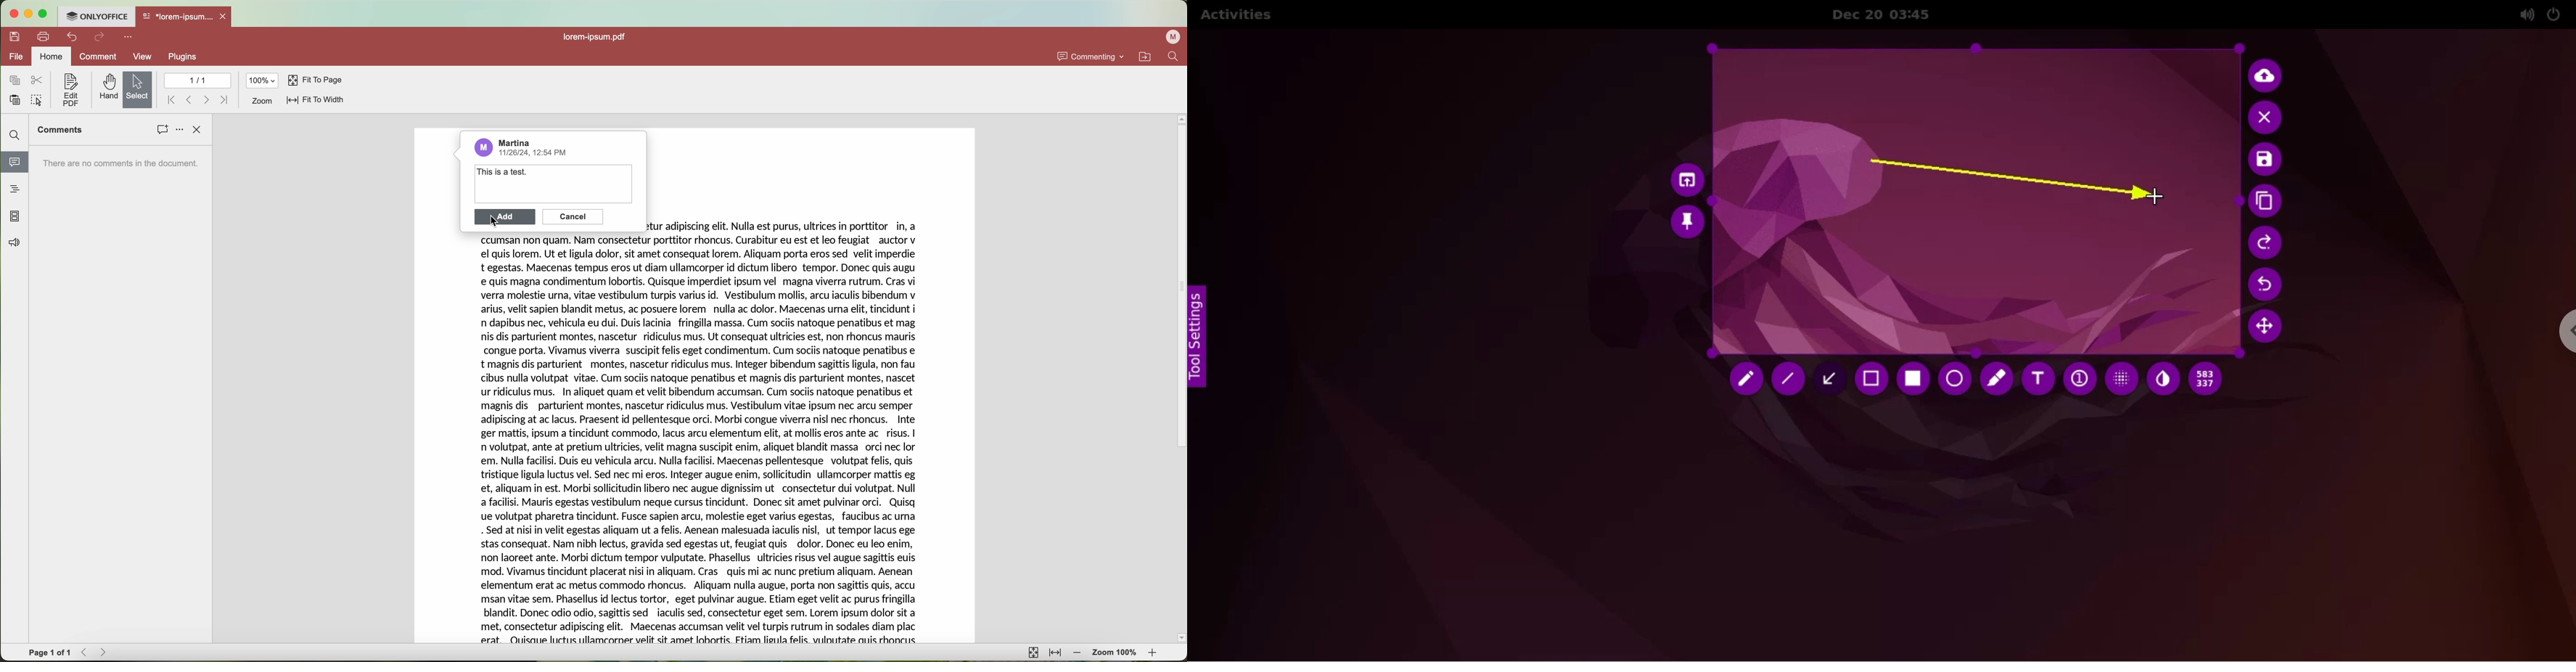 This screenshot has width=2576, height=672. Describe the element at coordinates (1172, 38) in the screenshot. I see `profile` at that location.